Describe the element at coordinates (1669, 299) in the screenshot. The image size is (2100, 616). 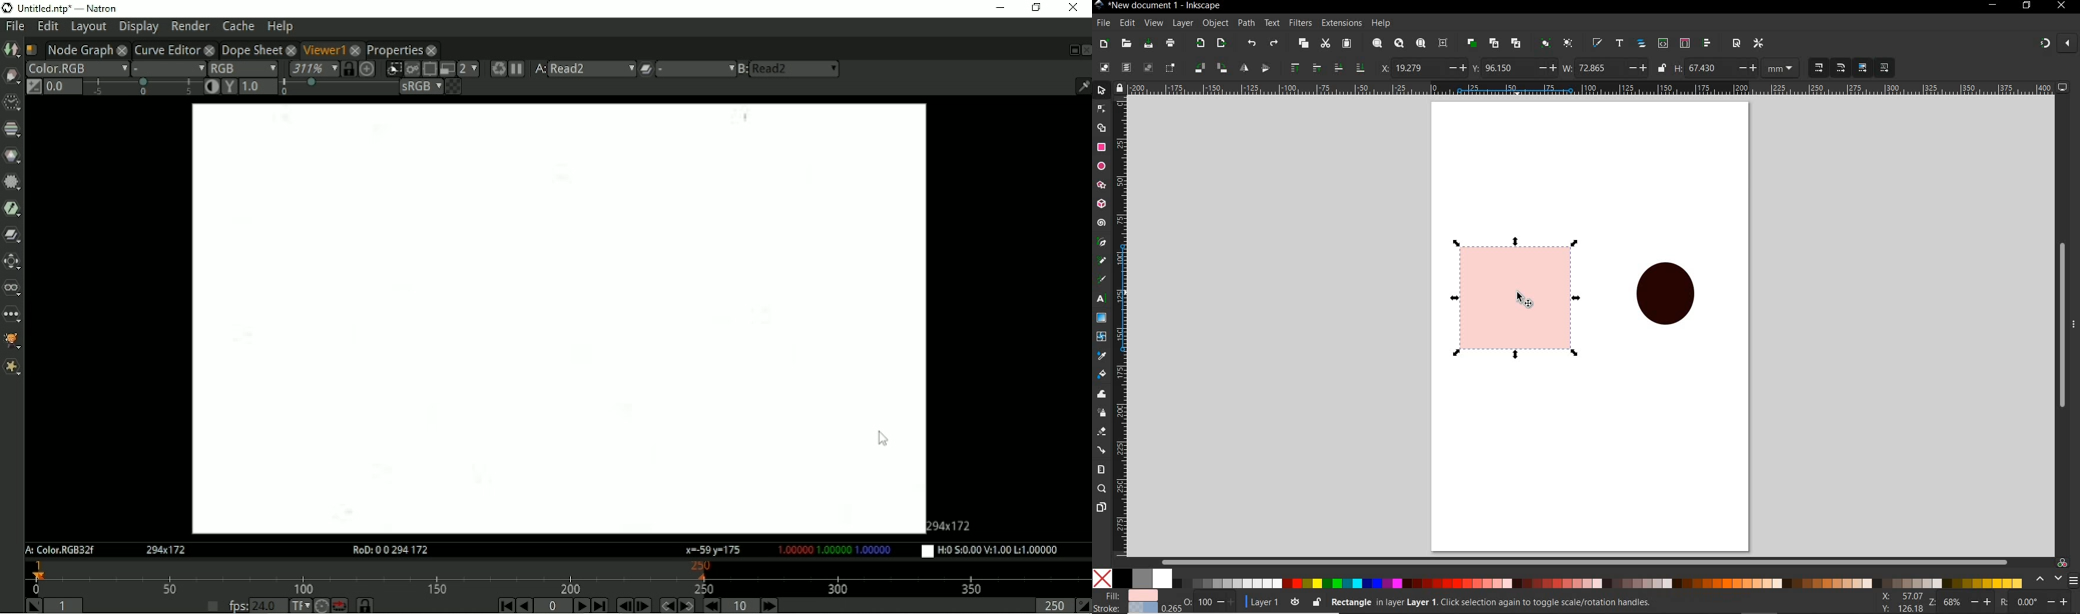
I see `shape` at that location.